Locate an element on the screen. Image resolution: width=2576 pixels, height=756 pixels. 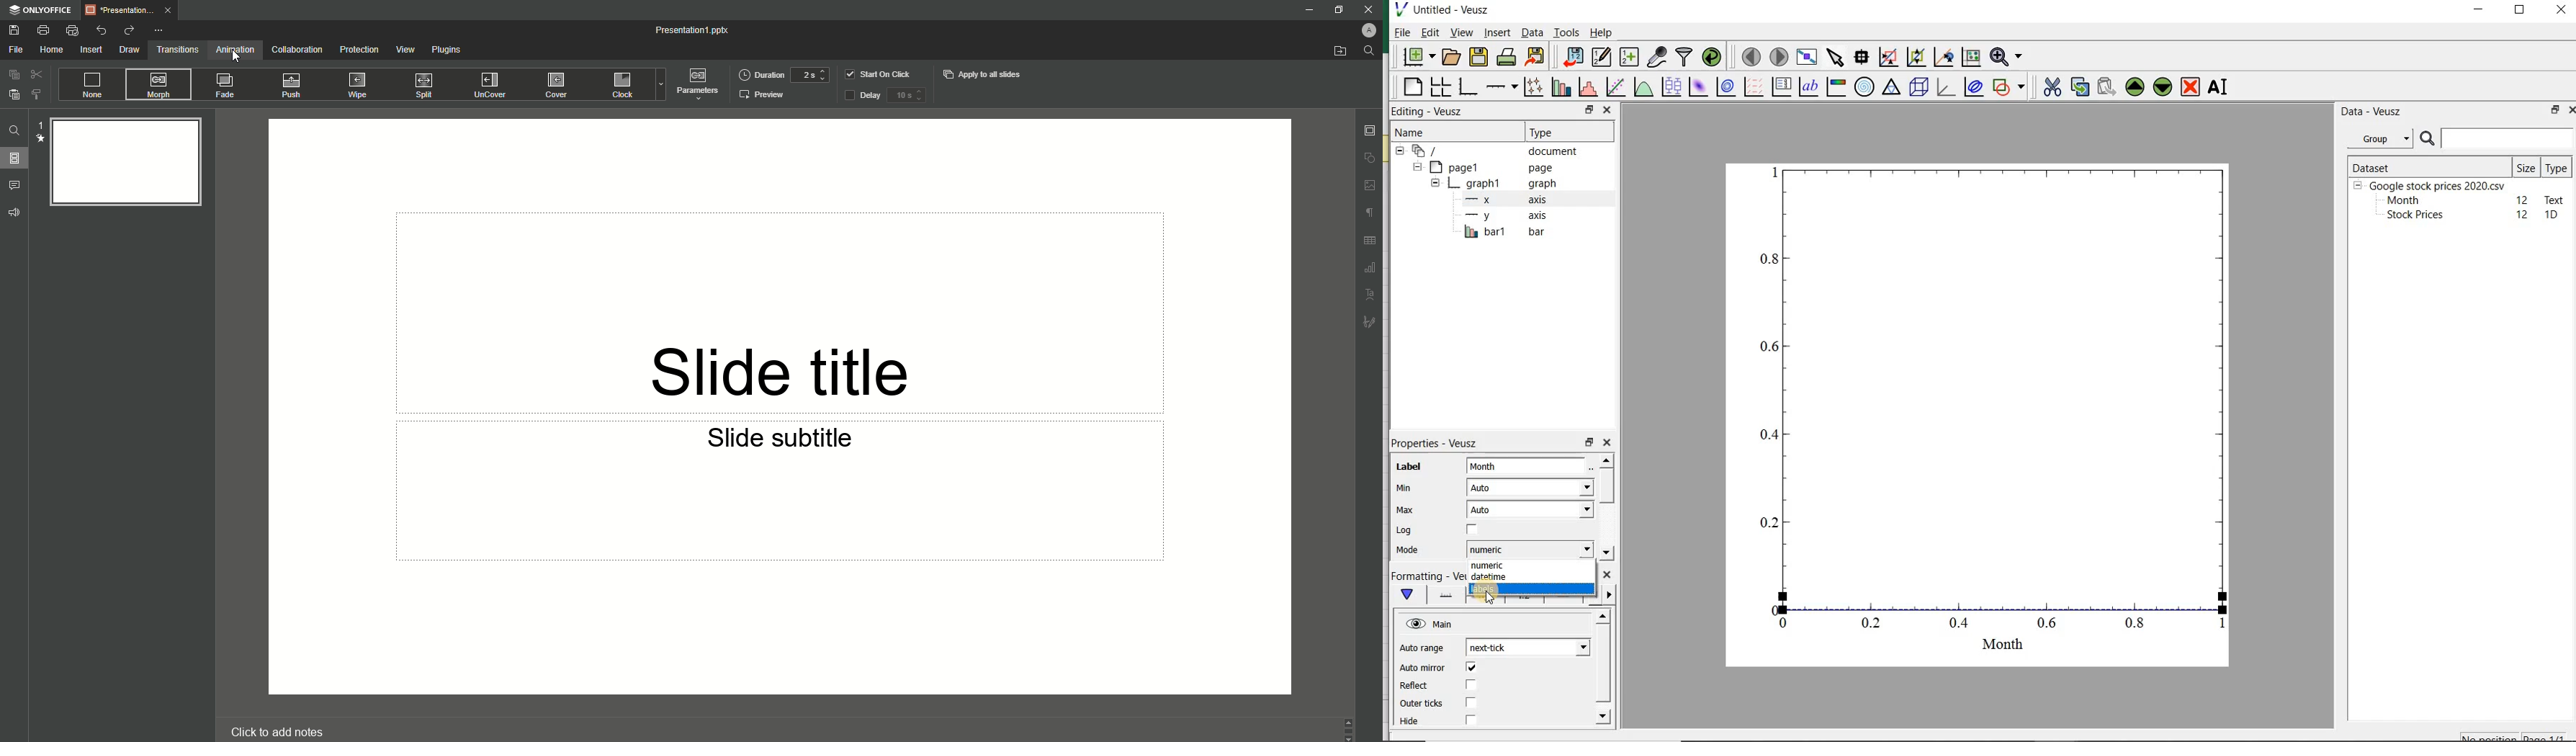
Type is located at coordinates (2556, 167).